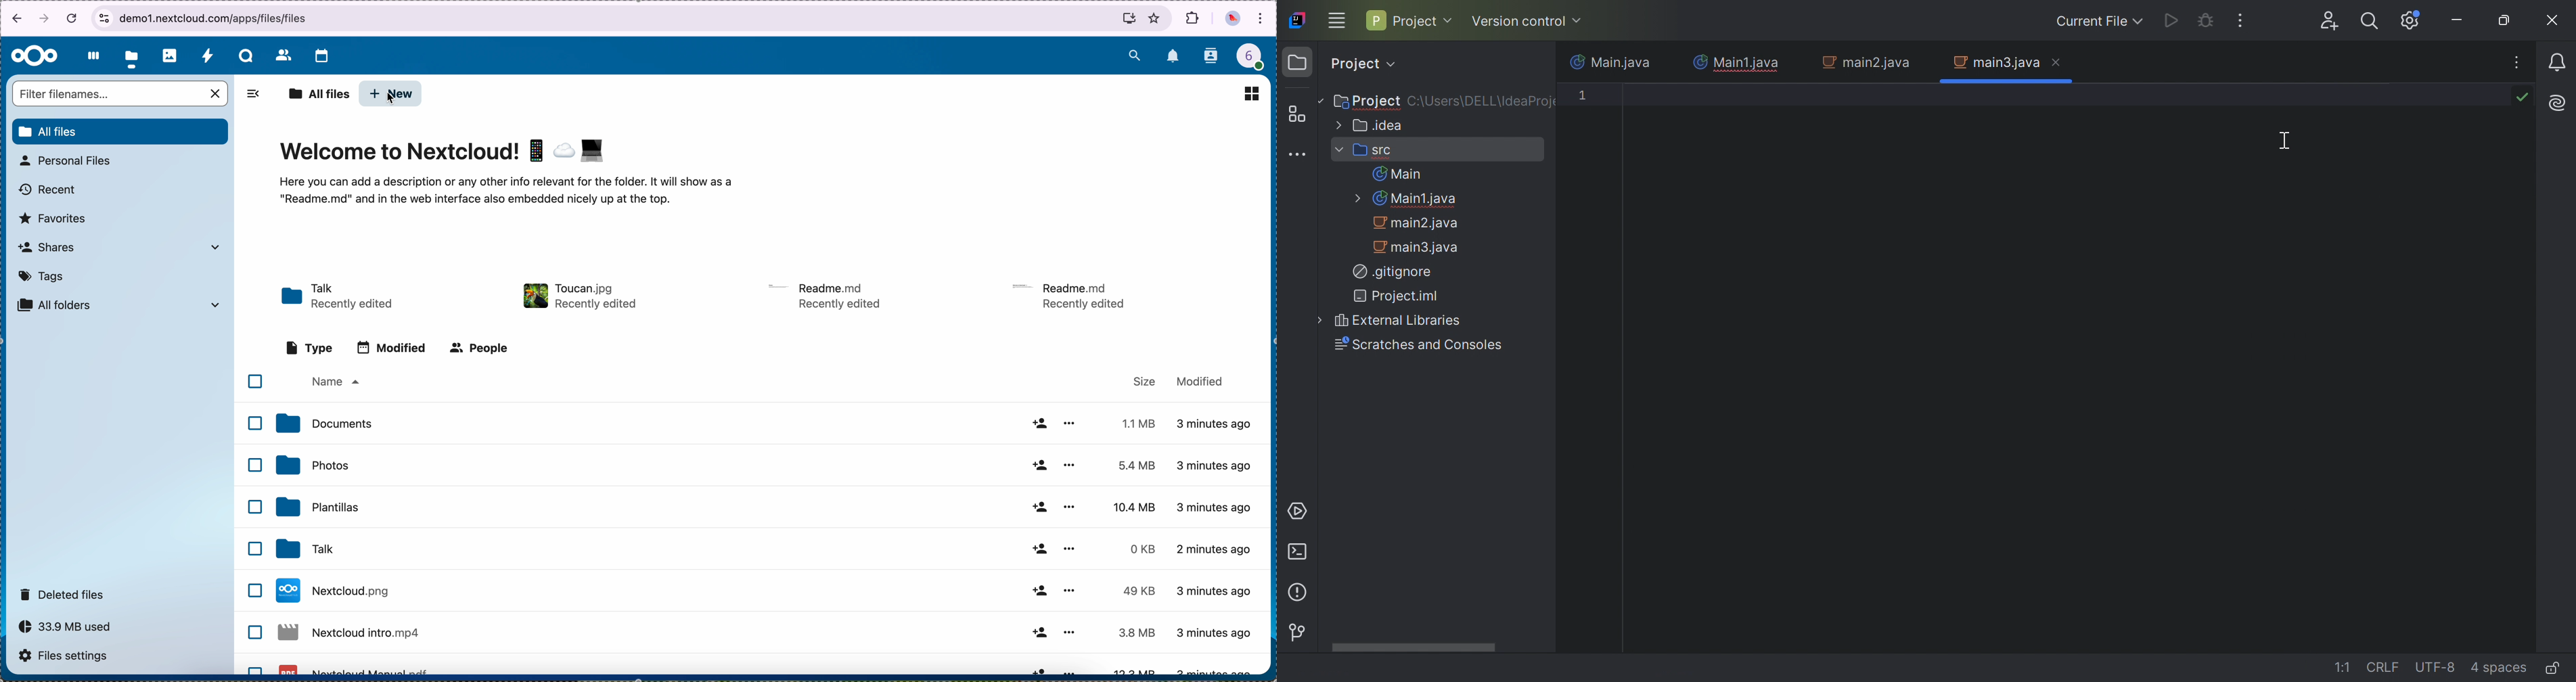 This screenshot has width=2576, height=700. I want to click on CRLF, so click(2383, 669).